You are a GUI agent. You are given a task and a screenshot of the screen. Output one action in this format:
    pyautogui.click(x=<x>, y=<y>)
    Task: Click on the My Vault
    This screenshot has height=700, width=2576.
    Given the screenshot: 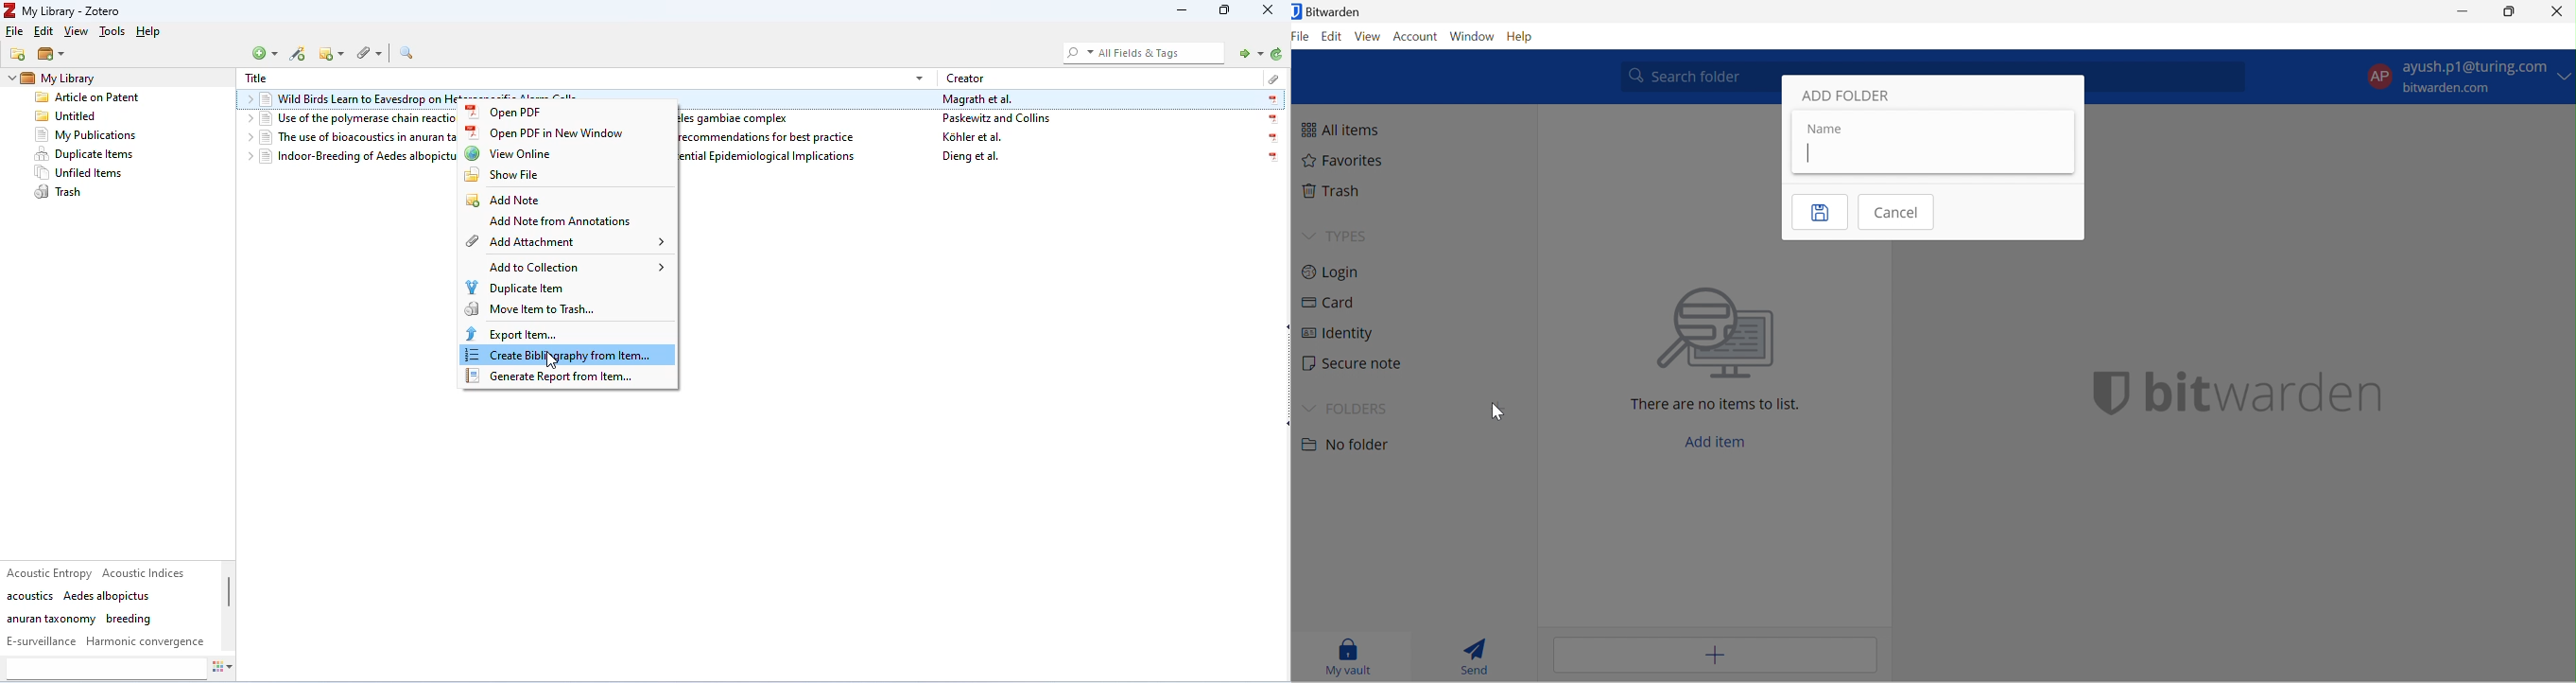 What is the action you would take?
    pyautogui.click(x=1350, y=657)
    